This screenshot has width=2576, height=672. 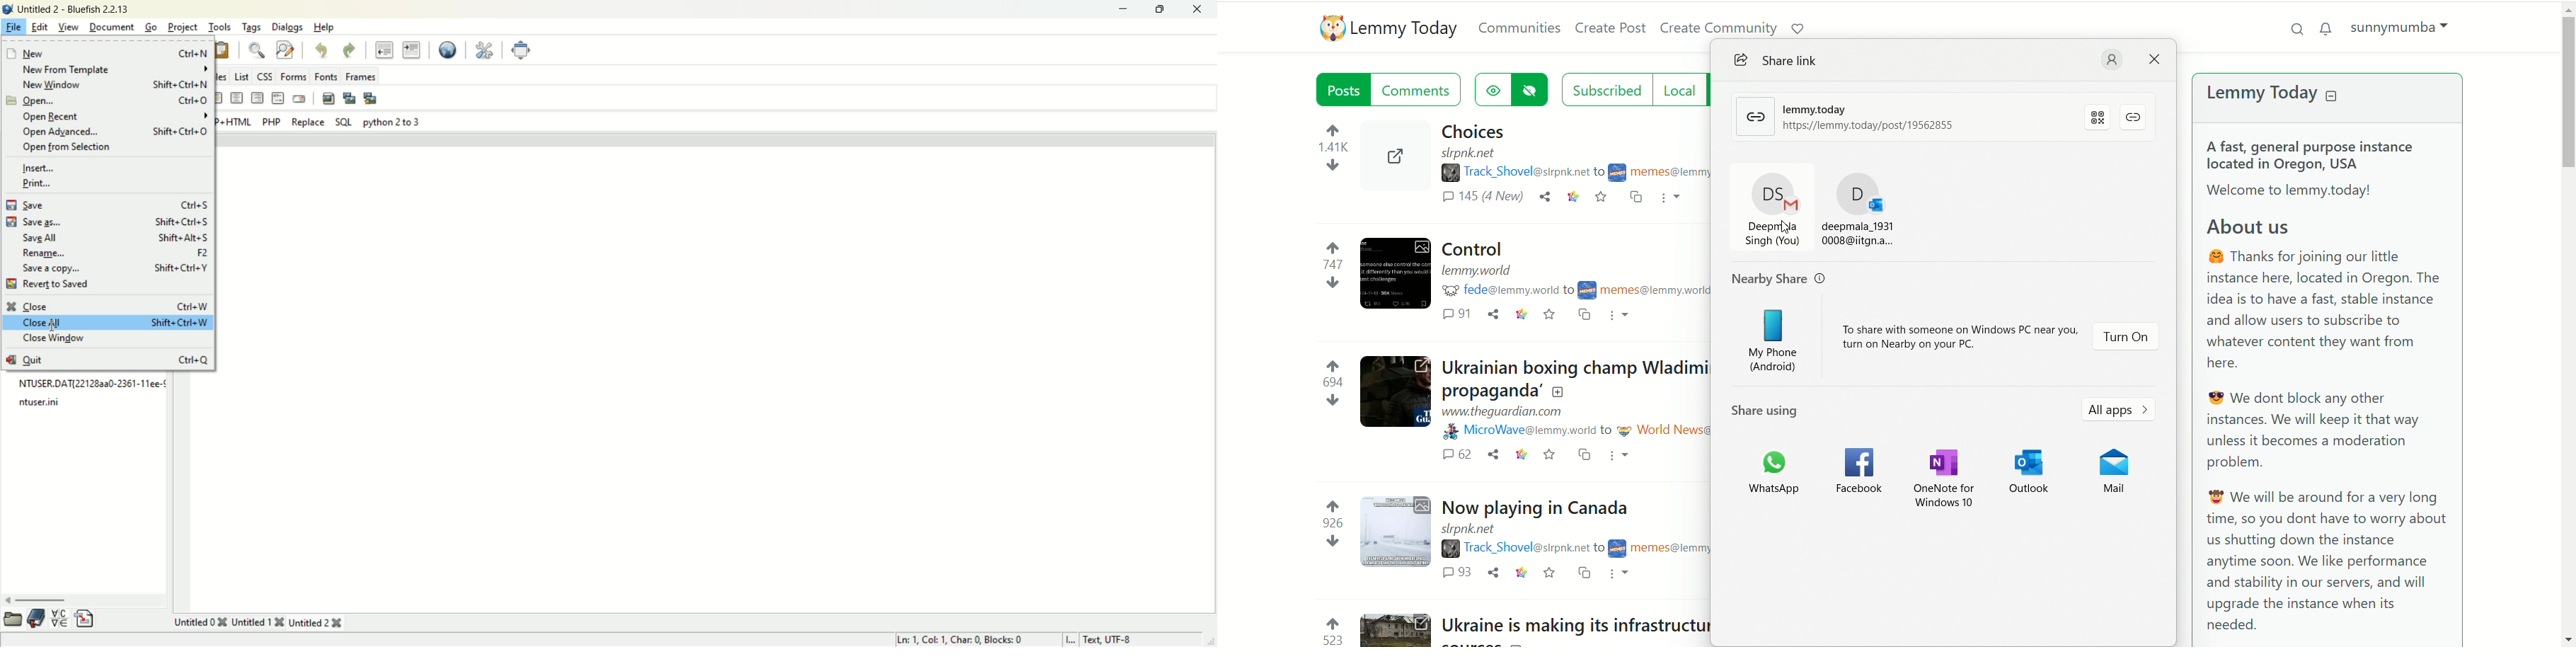 I want to click on insert file, so click(x=85, y=619).